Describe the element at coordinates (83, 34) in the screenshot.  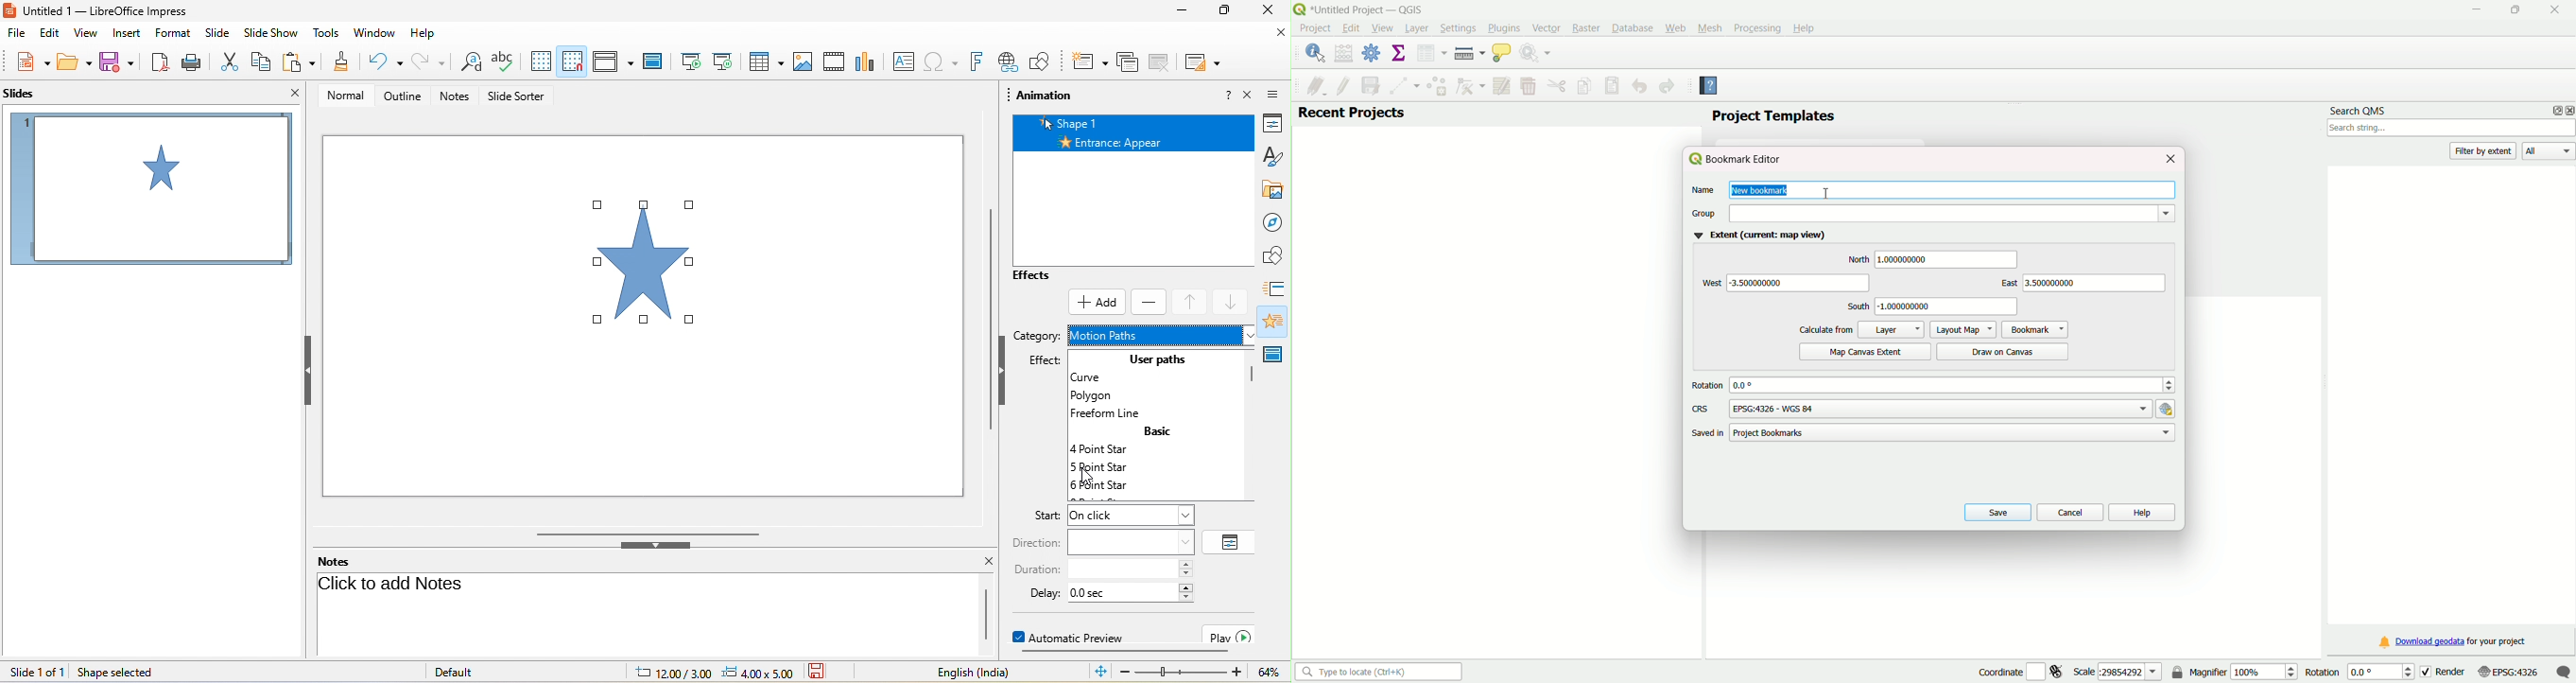
I see `view` at that location.